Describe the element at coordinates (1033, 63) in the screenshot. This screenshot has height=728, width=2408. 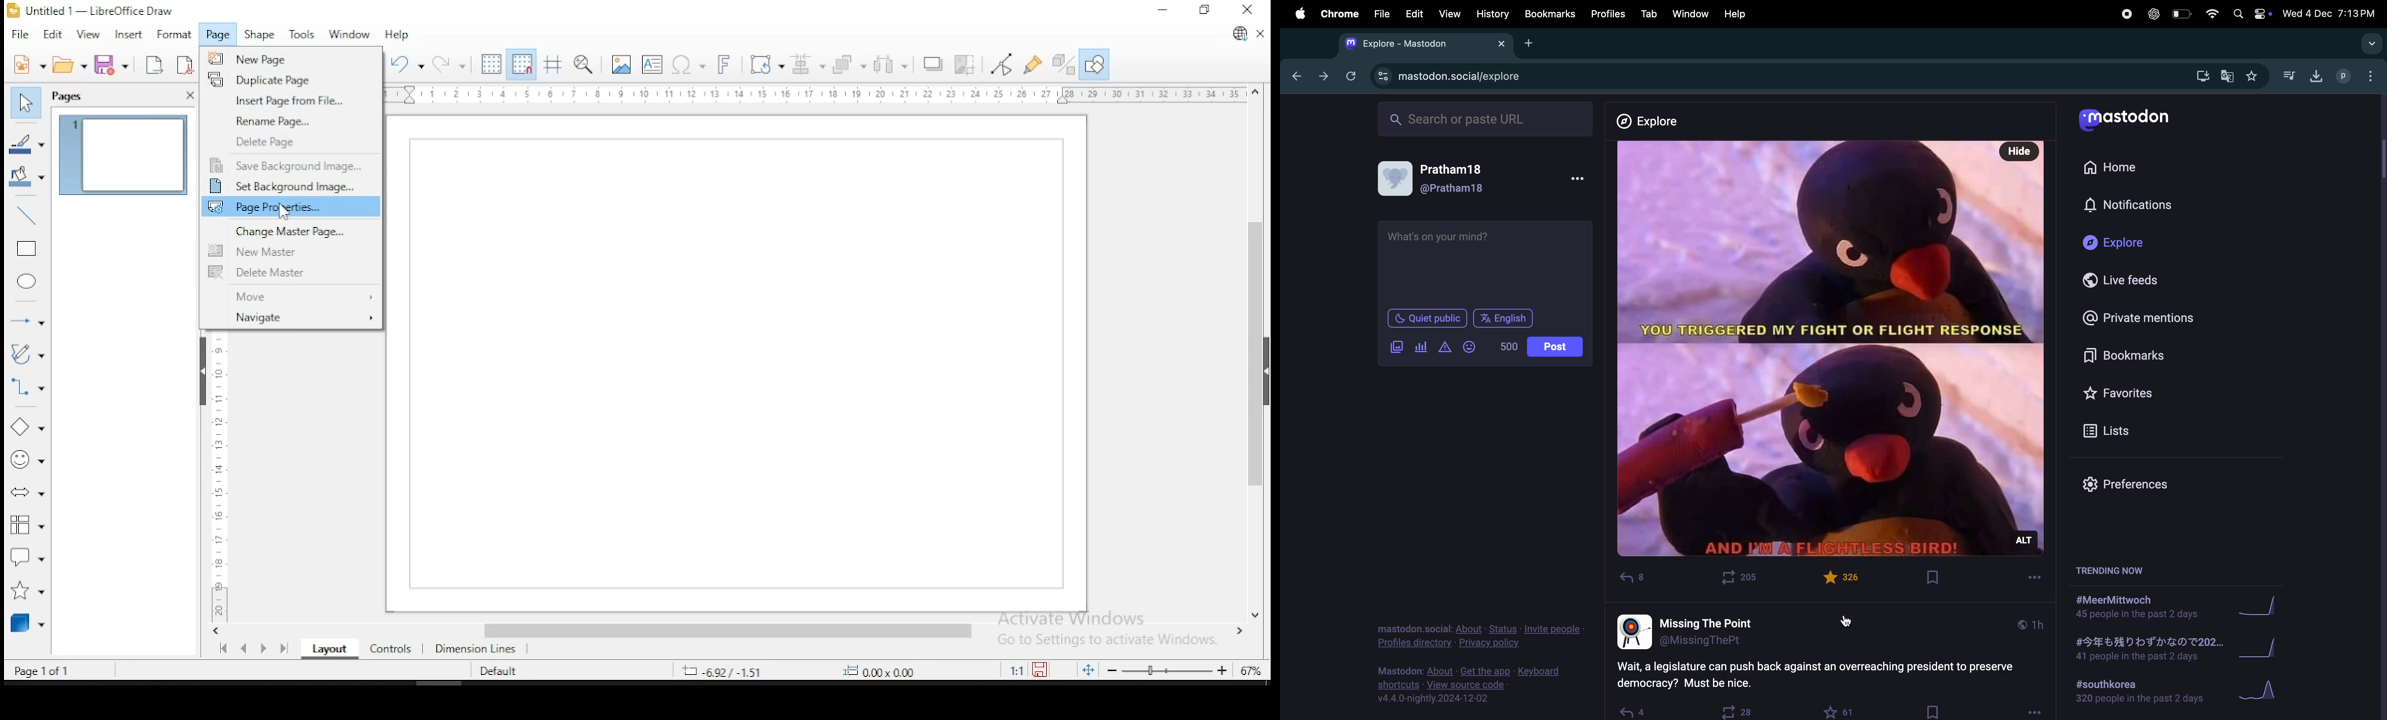
I see `show glue point functions` at that location.